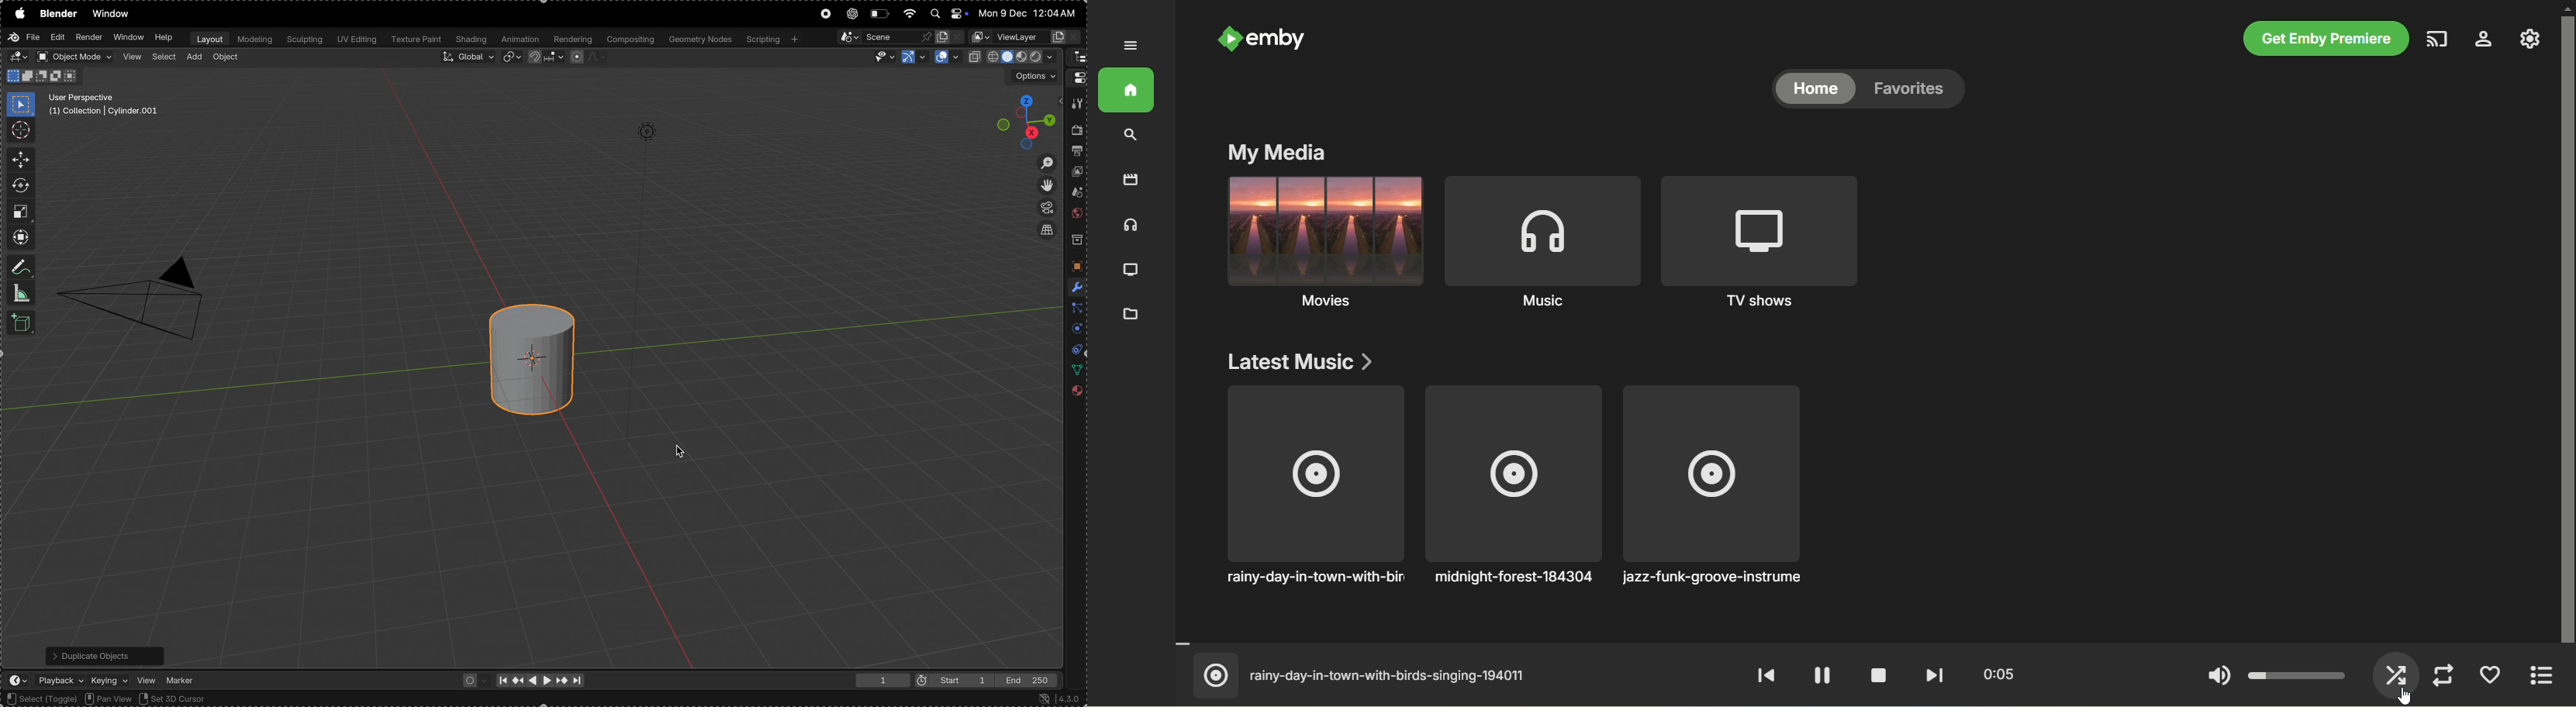 This screenshot has width=2576, height=728. What do you see at coordinates (1076, 394) in the screenshot?
I see `material` at bounding box center [1076, 394].